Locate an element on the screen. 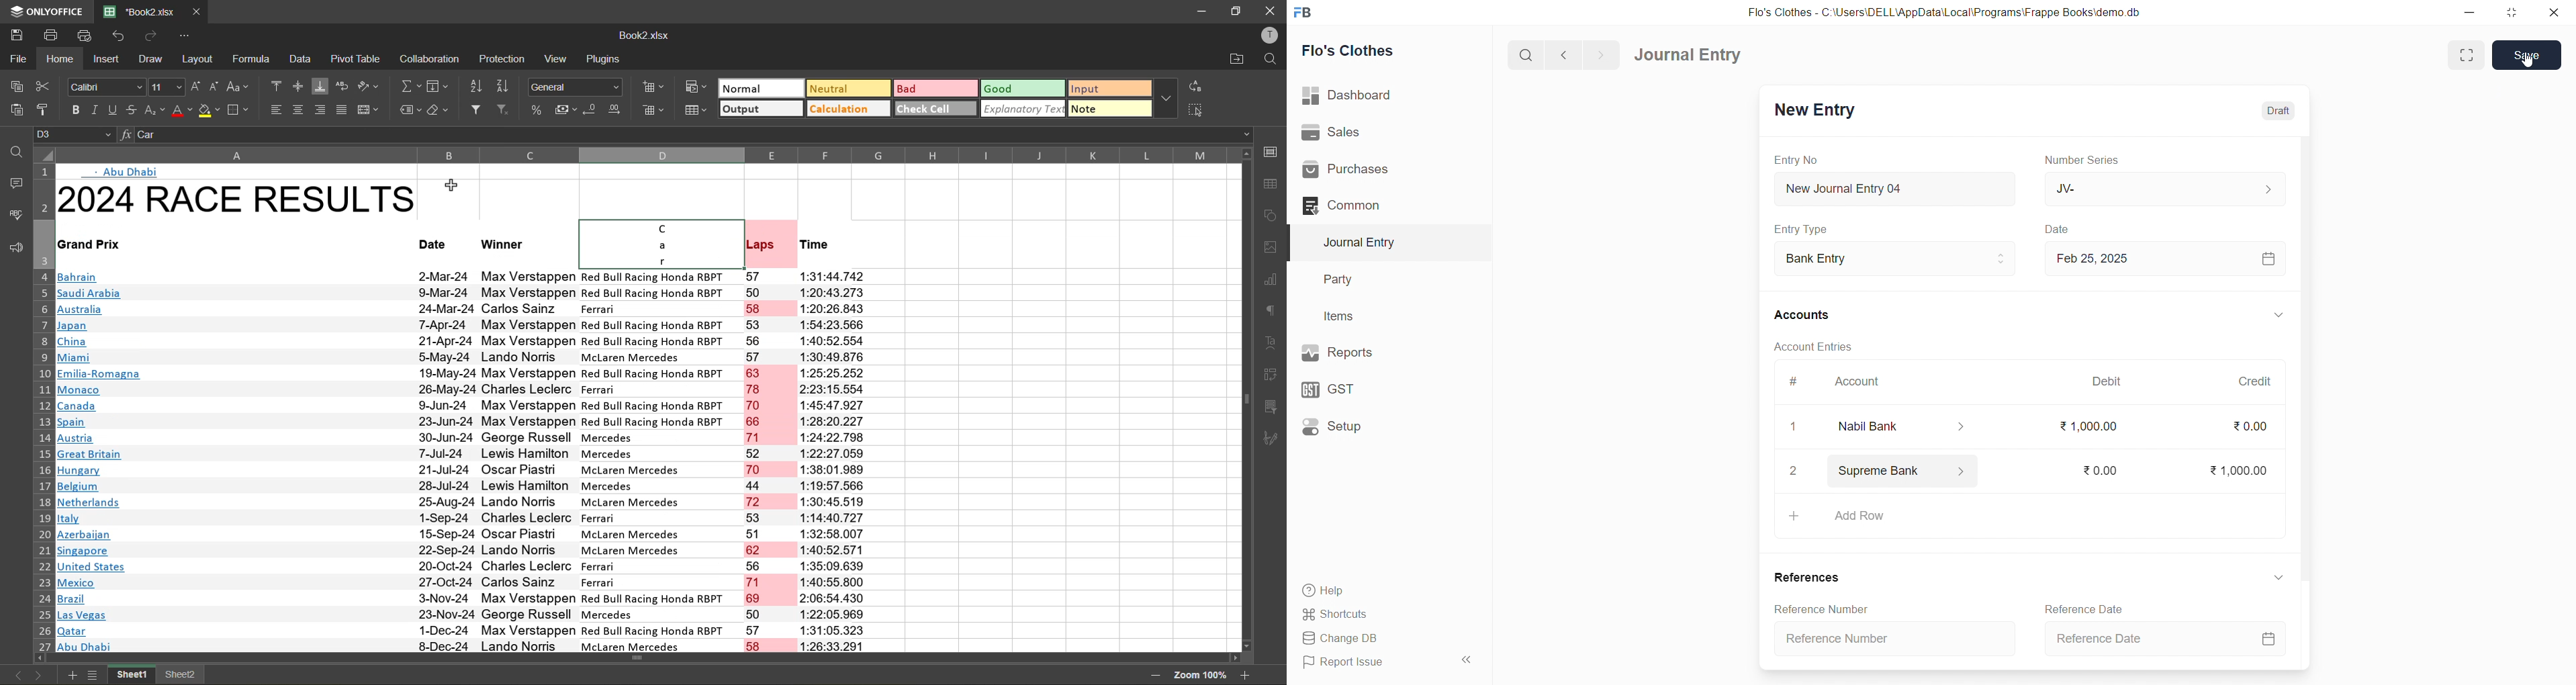 The width and height of the screenshot is (2576, 700). call settings is located at coordinates (1272, 153).